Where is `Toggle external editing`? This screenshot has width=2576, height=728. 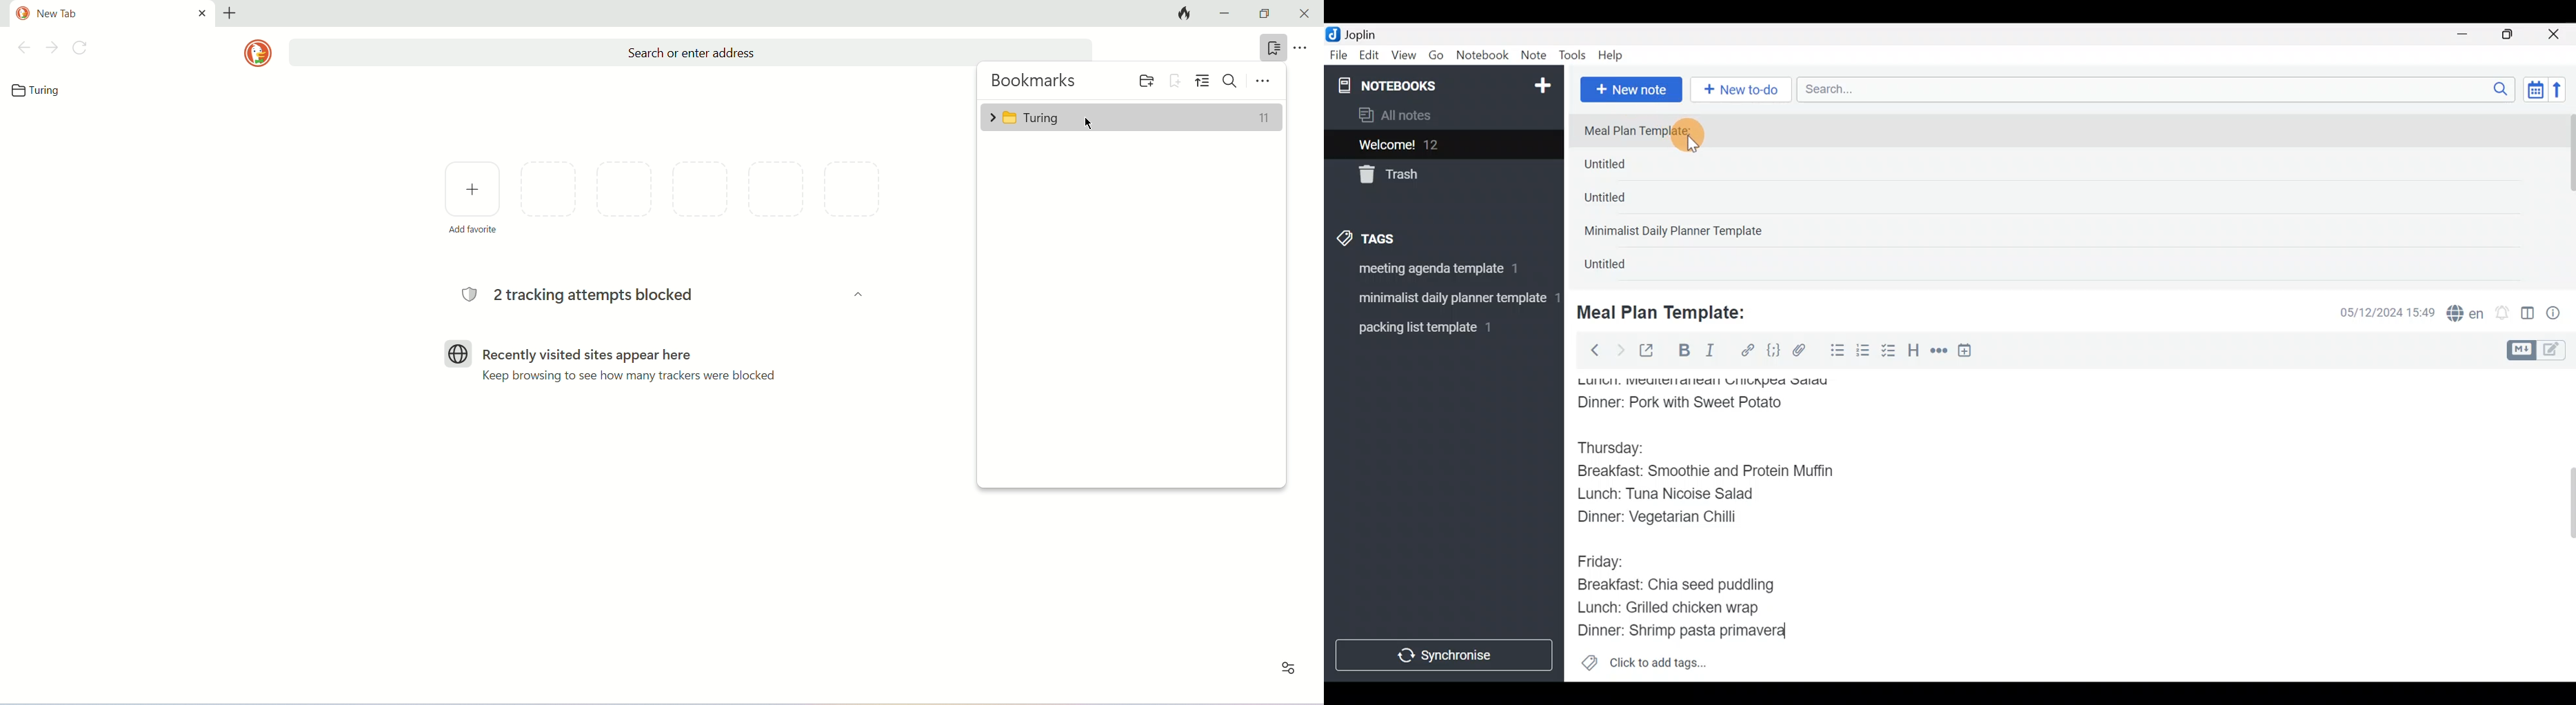
Toggle external editing is located at coordinates (1651, 351).